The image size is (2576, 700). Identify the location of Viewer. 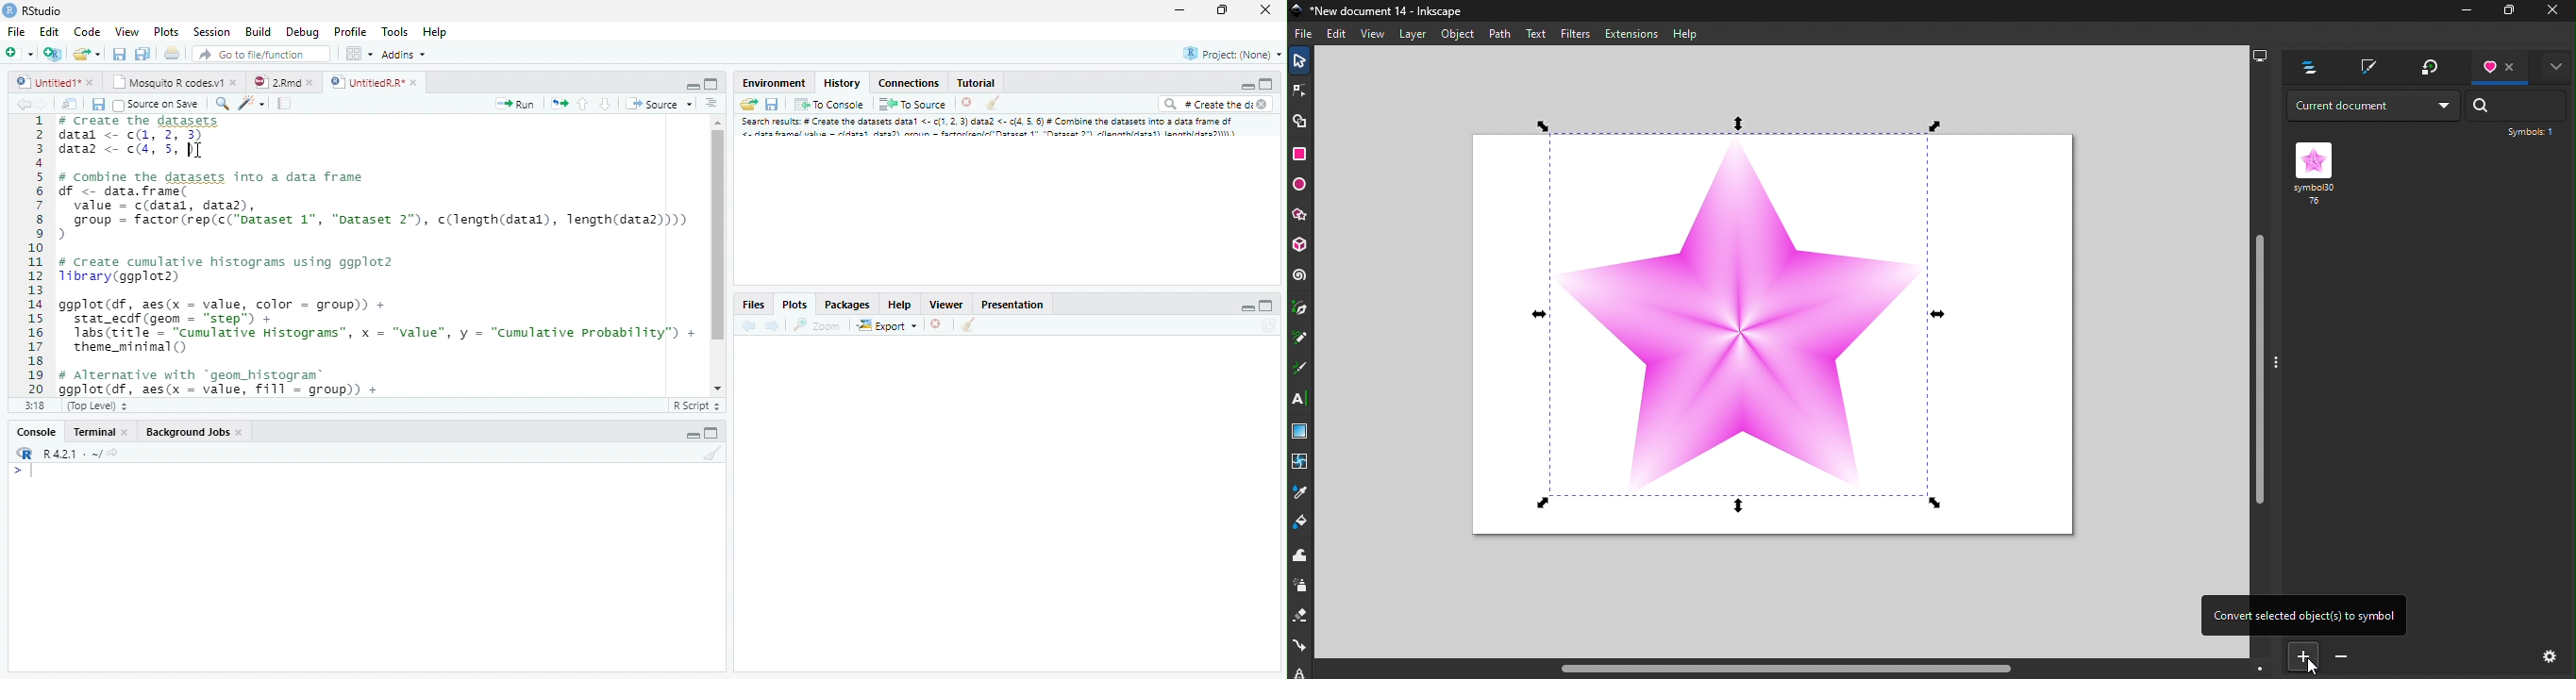
(945, 305).